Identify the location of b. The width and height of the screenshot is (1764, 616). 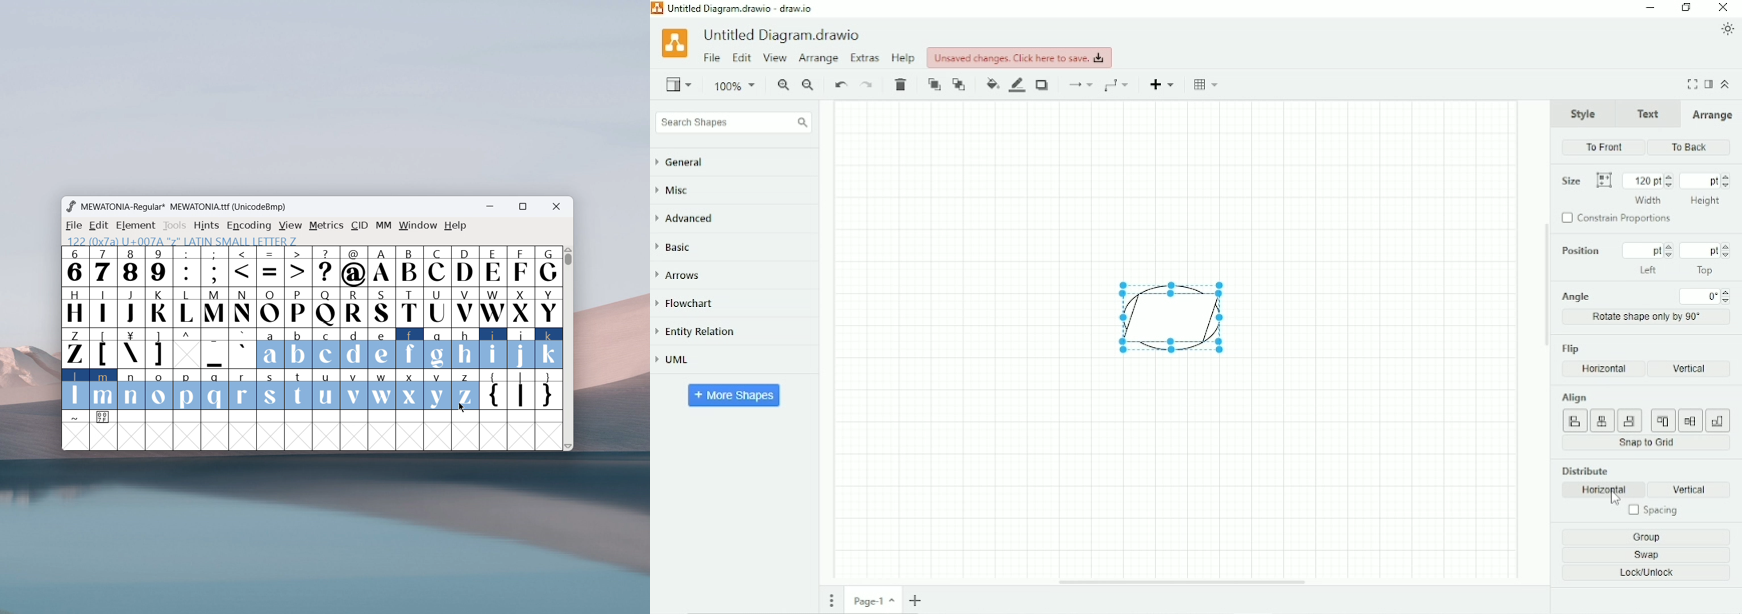
(298, 349).